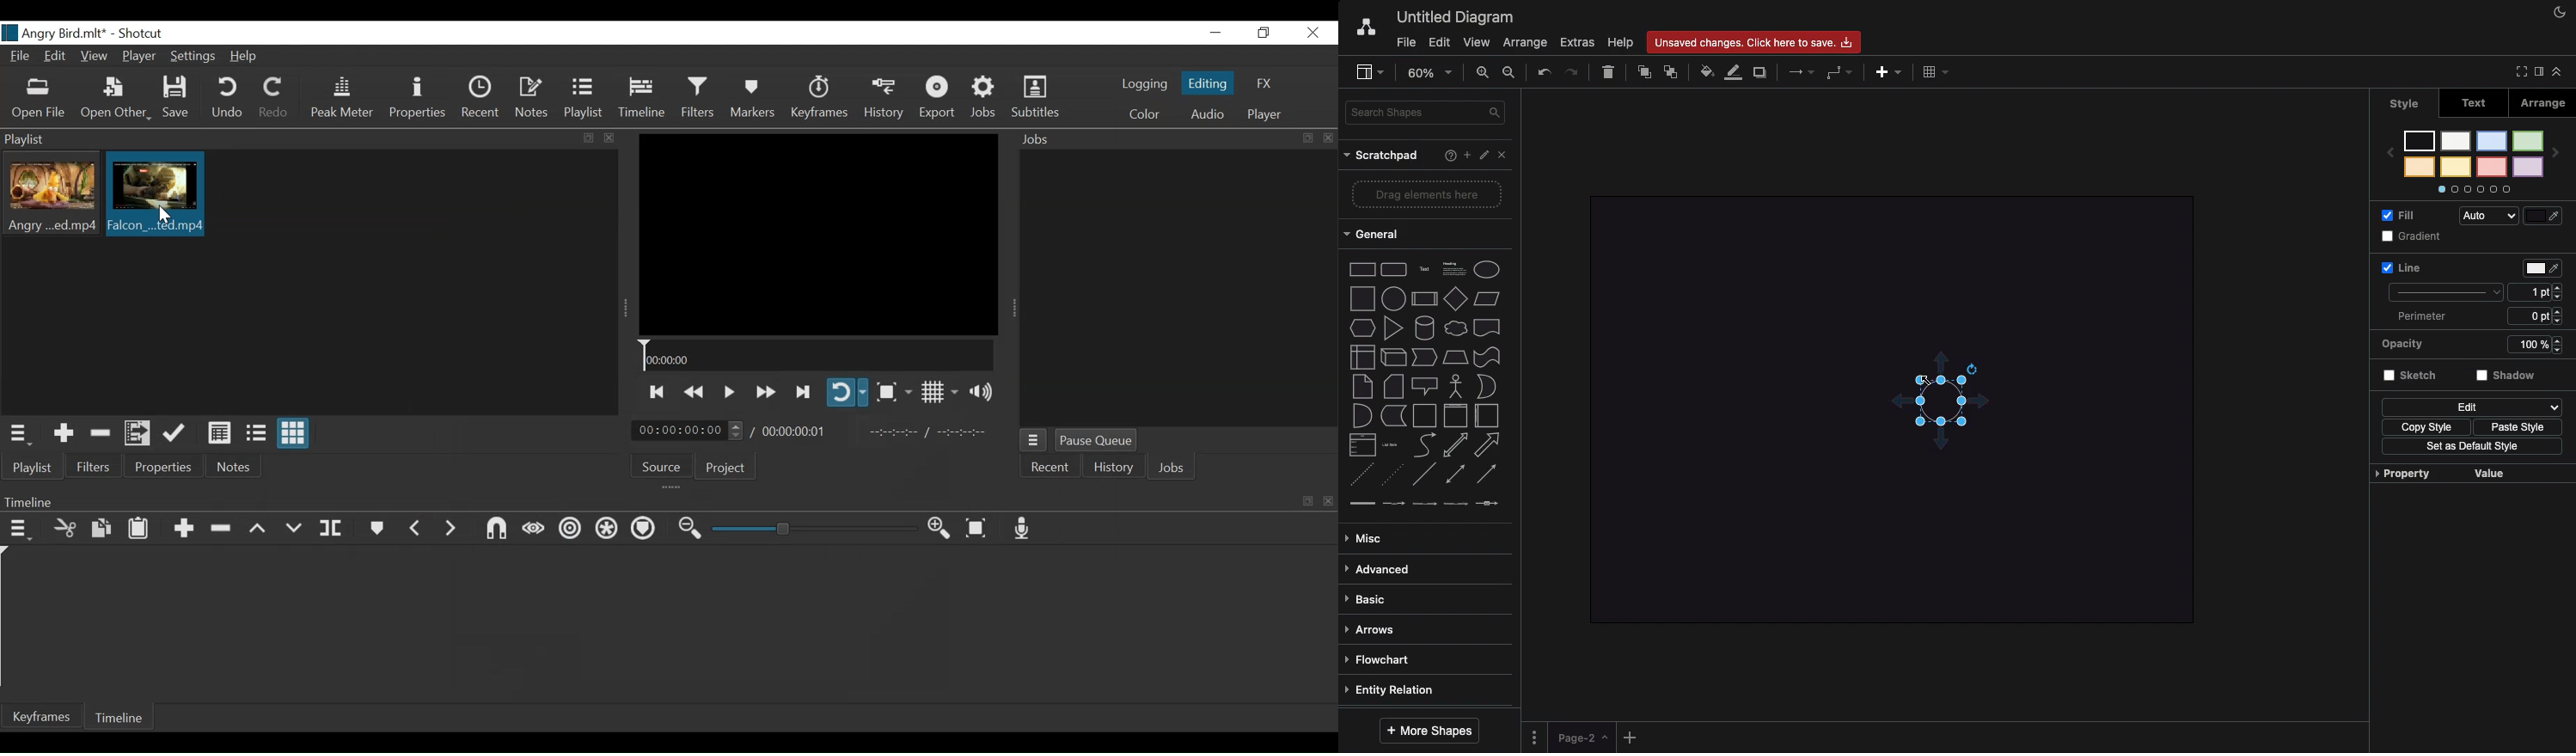 The image size is (2576, 756). Describe the element at coordinates (41, 717) in the screenshot. I see `Keyframe` at that location.